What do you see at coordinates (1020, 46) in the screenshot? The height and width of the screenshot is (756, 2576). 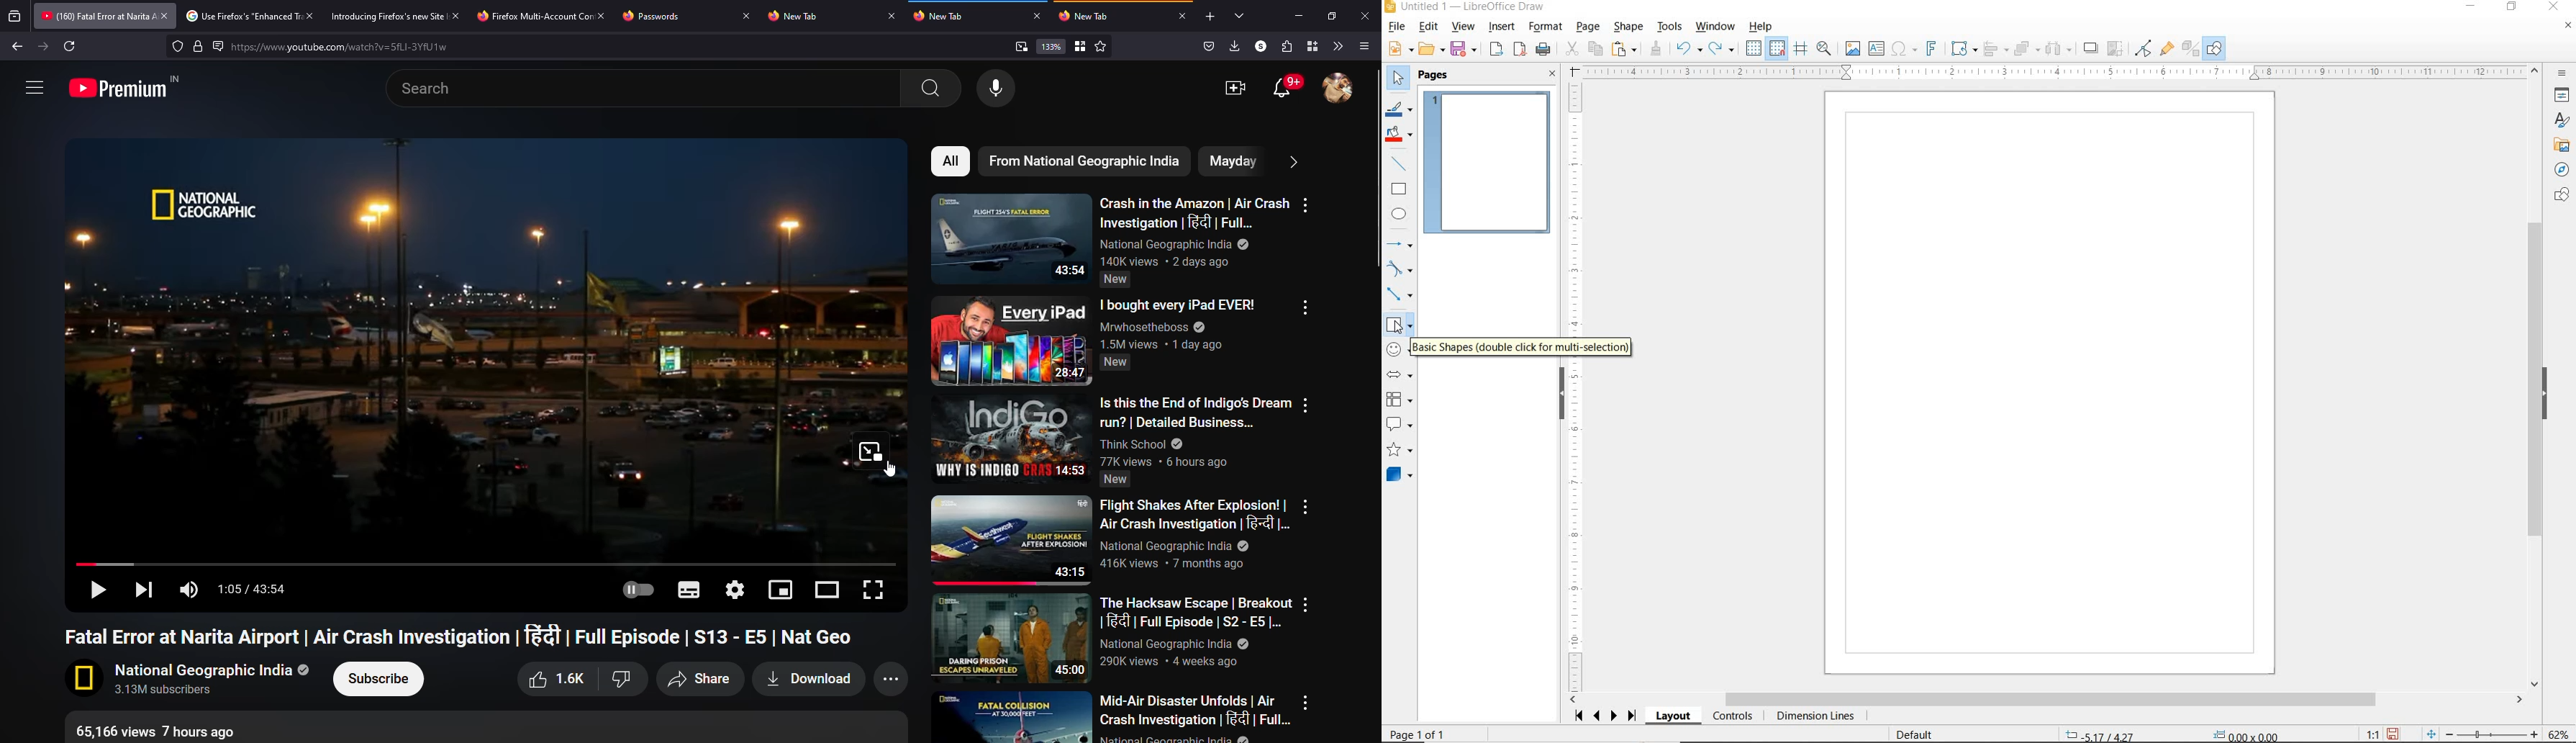 I see `view` at bounding box center [1020, 46].